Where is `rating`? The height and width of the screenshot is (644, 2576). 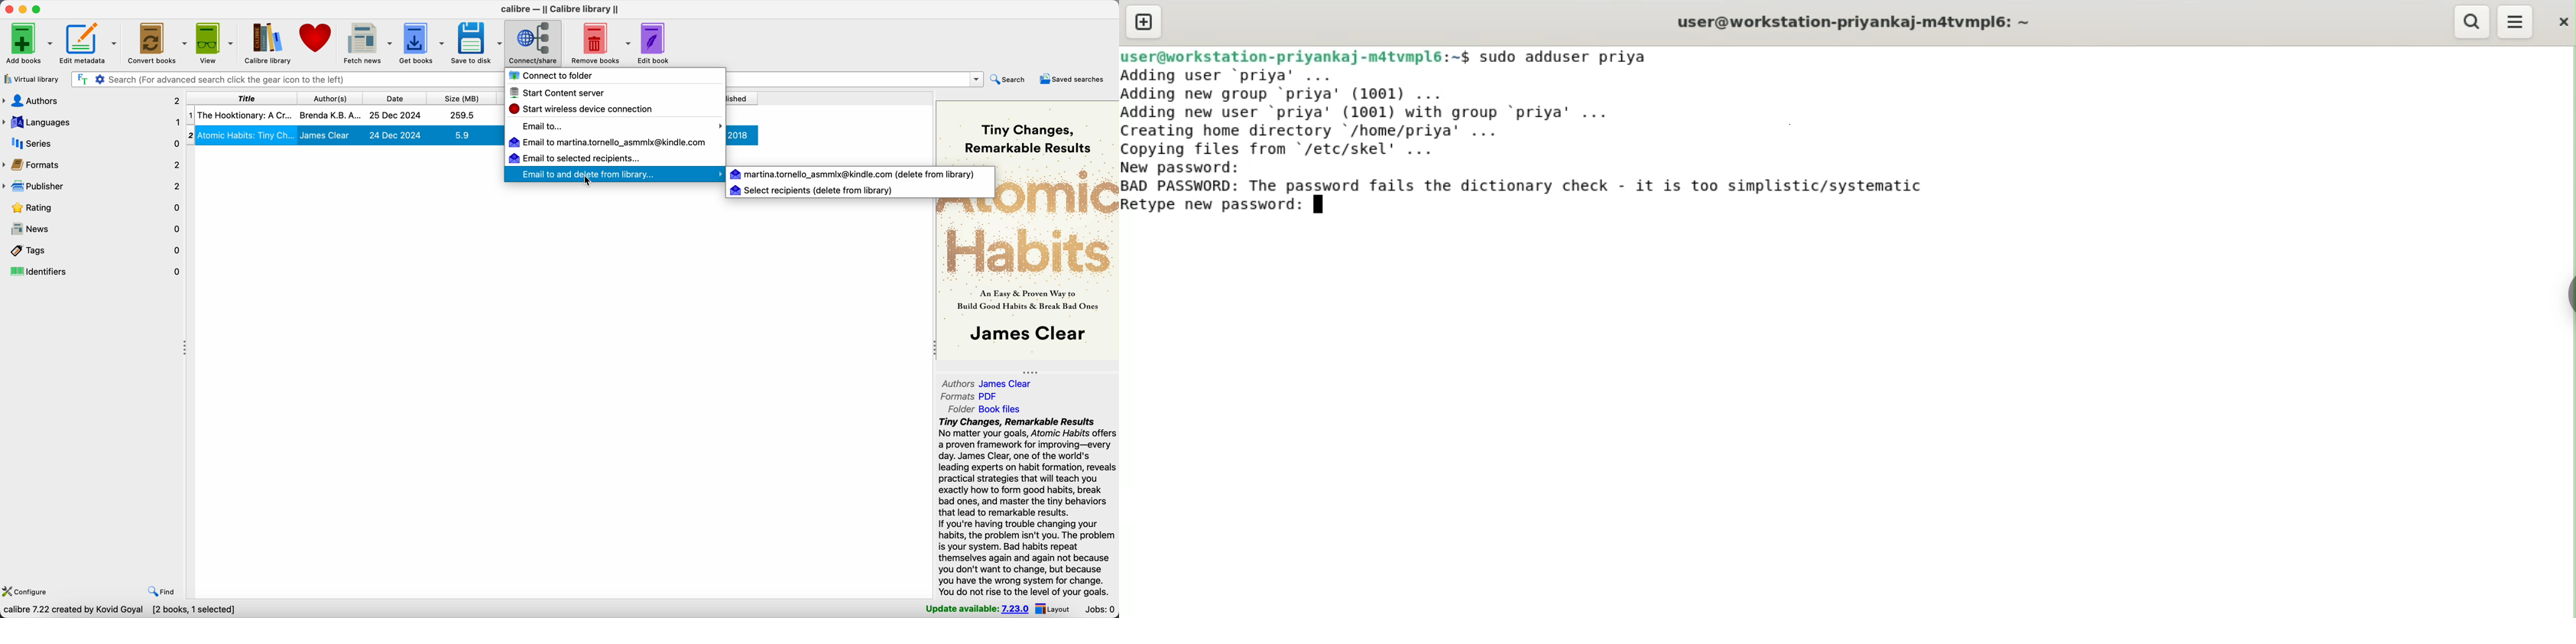 rating is located at coordinates (92, 207).